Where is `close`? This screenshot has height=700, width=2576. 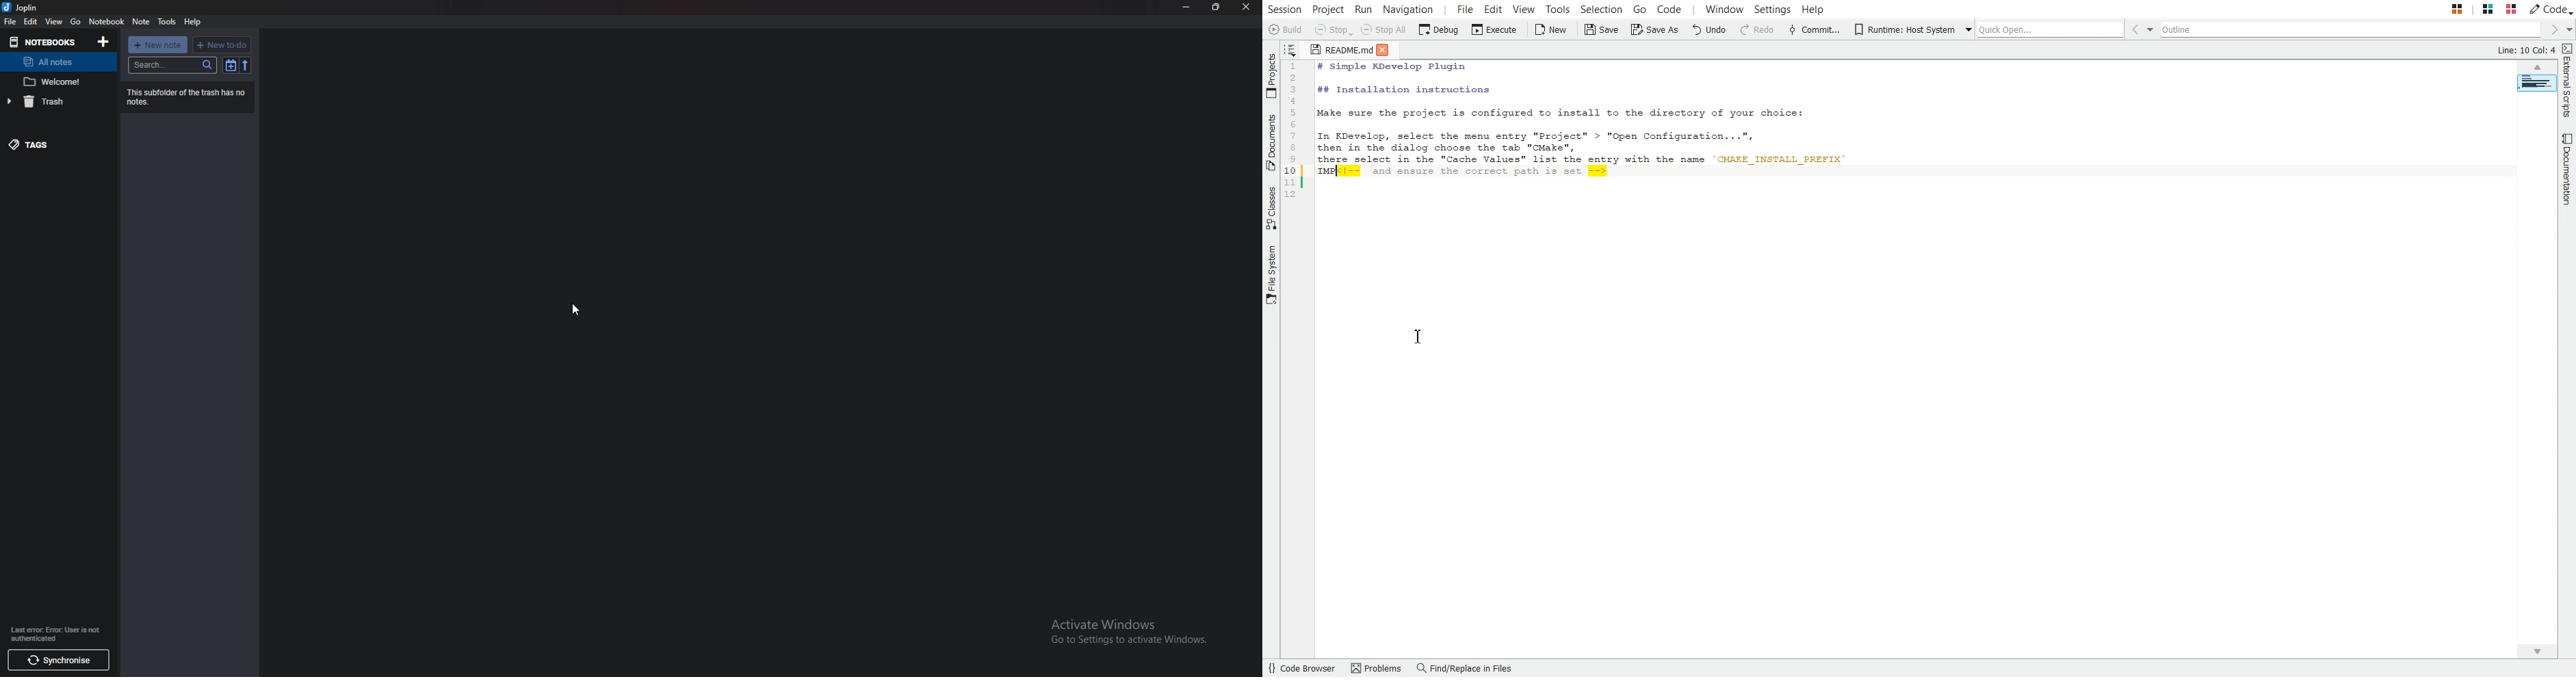
close is located at coordinates (1247, 7).